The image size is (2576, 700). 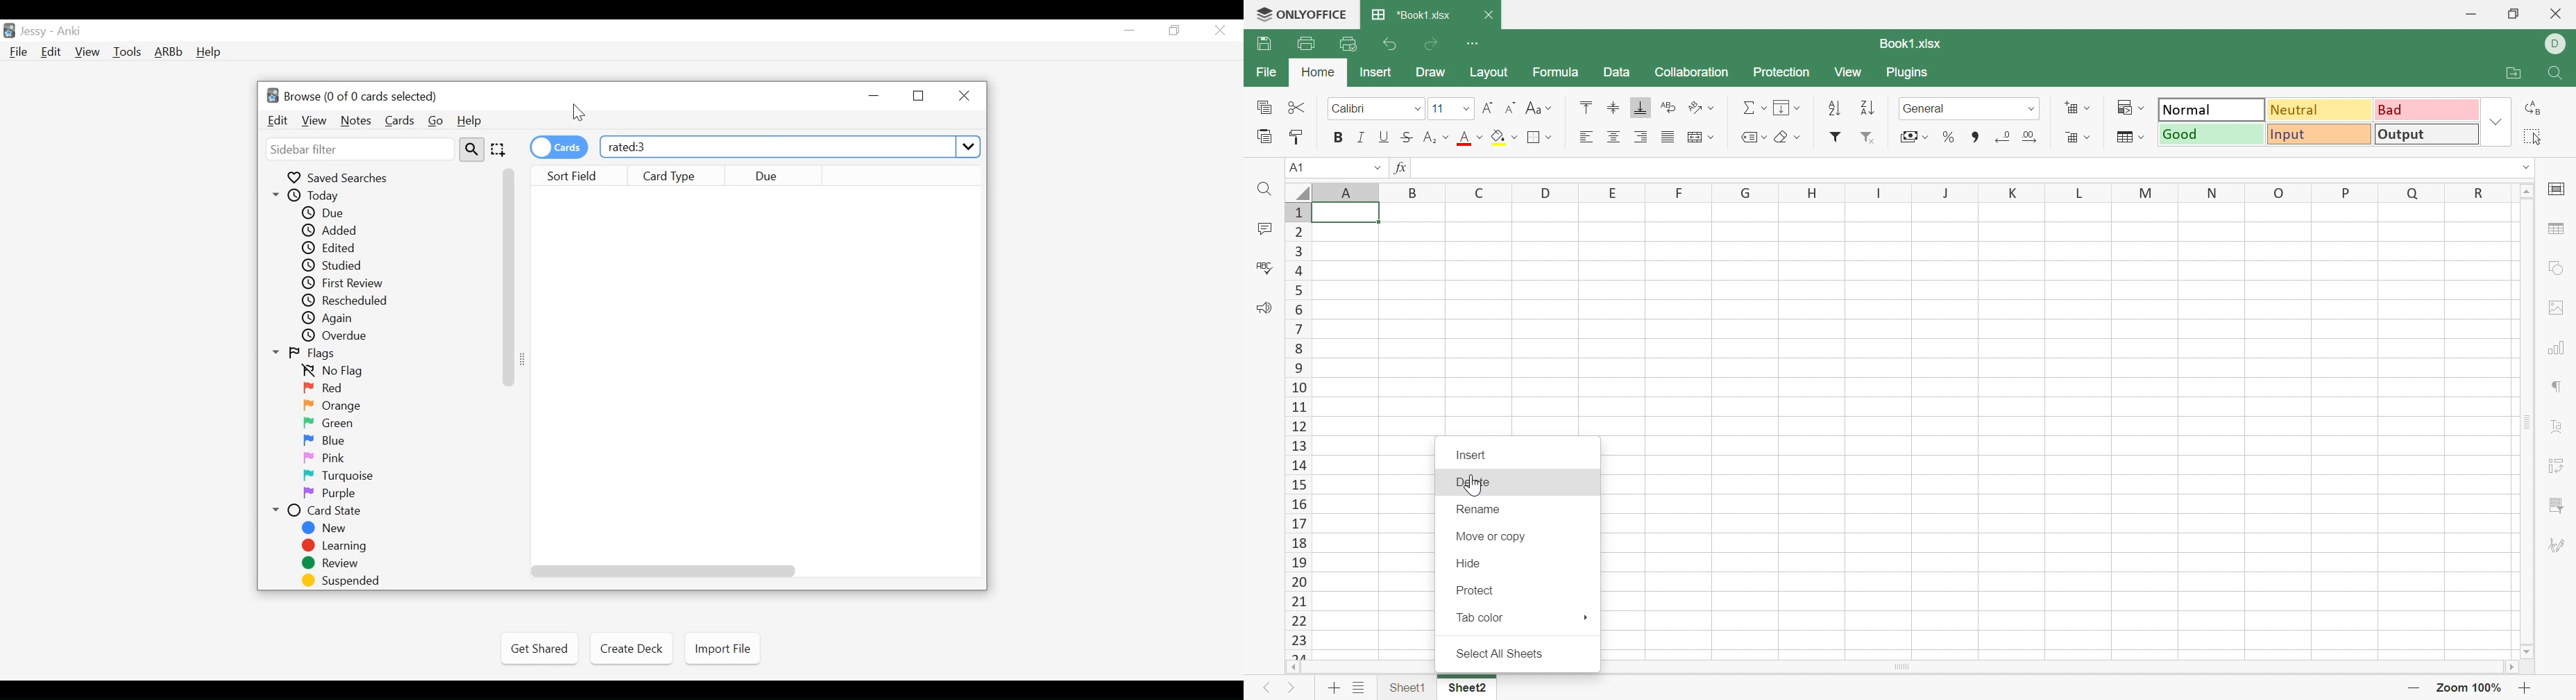 What do you see at coordinates (343, 581) in the screenshot?
I see `Suspended` at bounding box center [343, 581].